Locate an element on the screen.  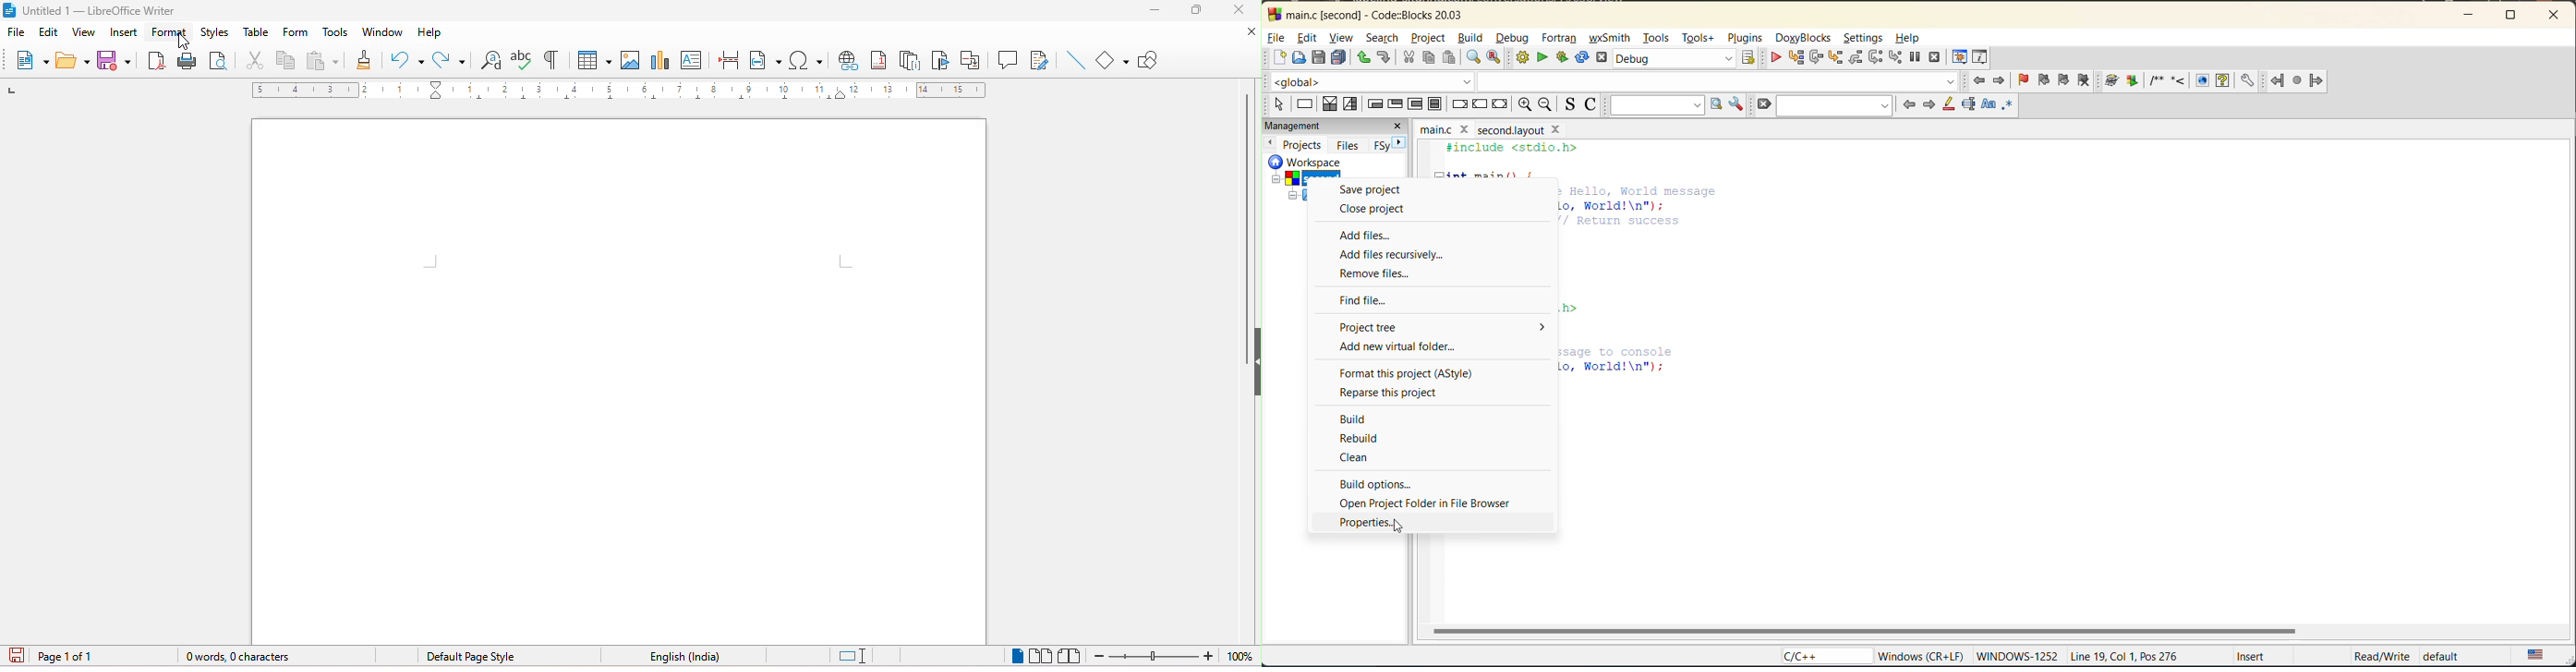
horizontal scroll bar is located at coordinates (1864, 630).